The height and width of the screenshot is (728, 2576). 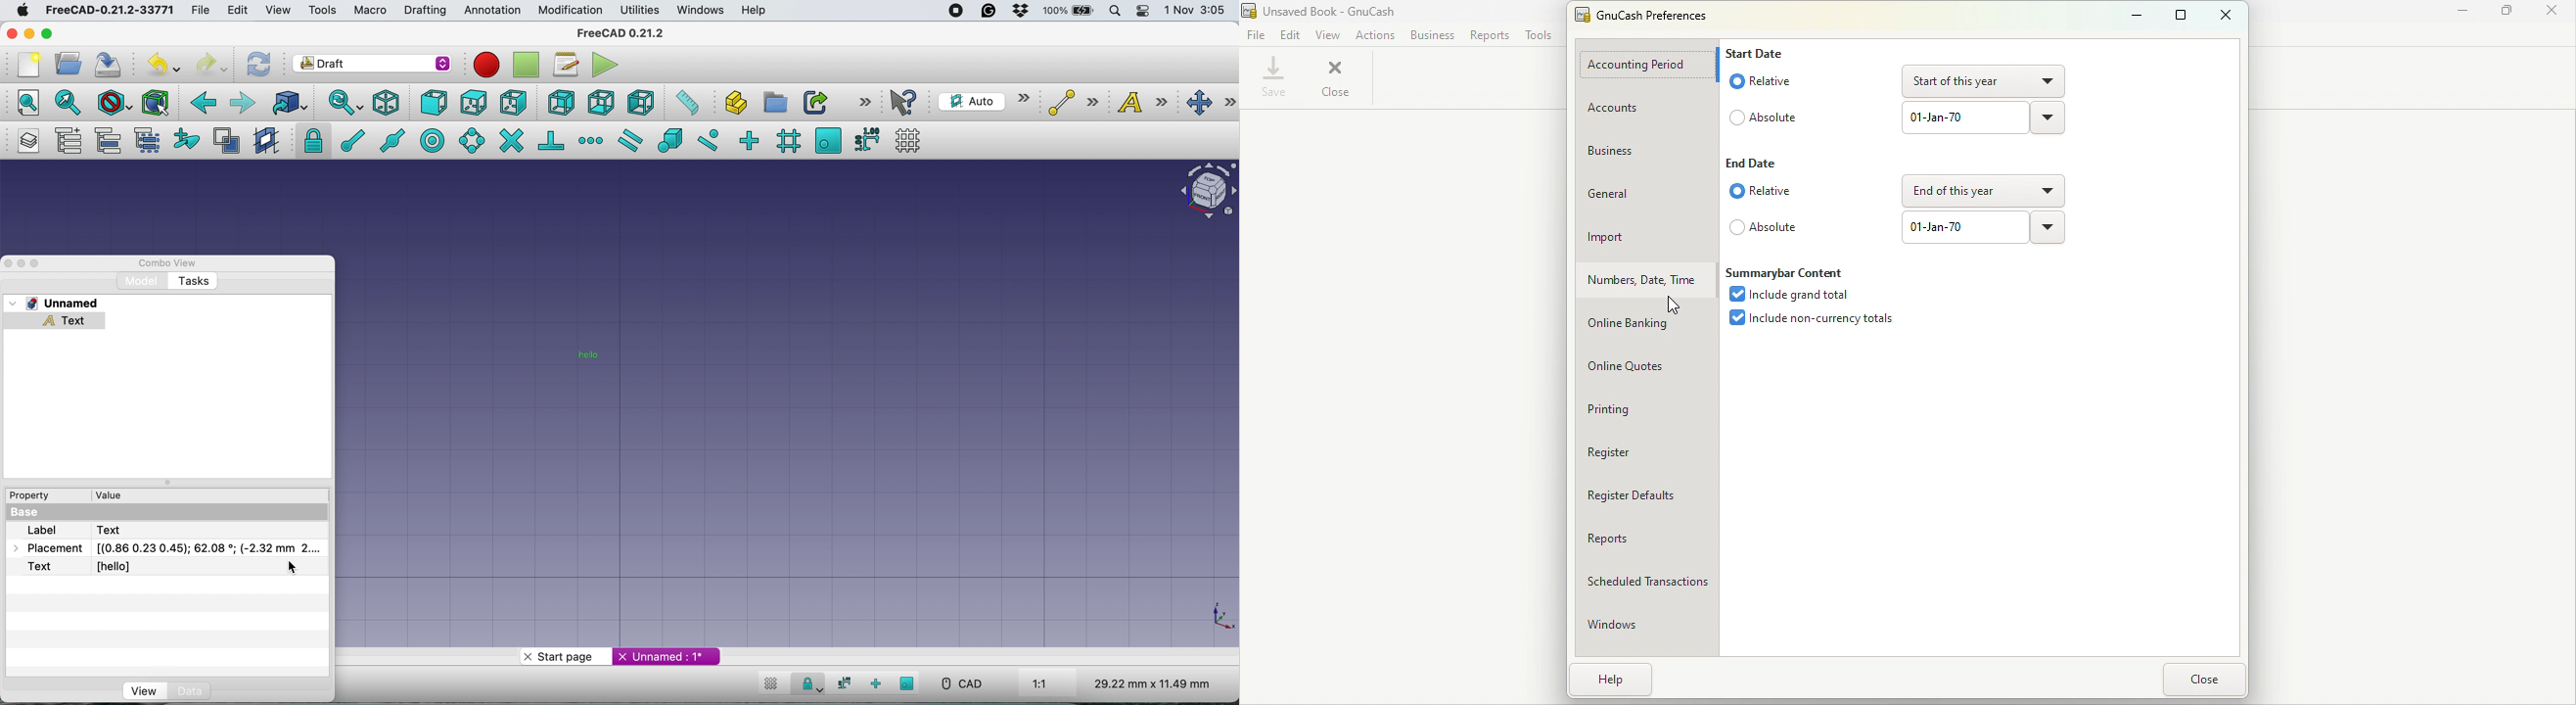 I want to click on battery, so click(x=1068, y=10).